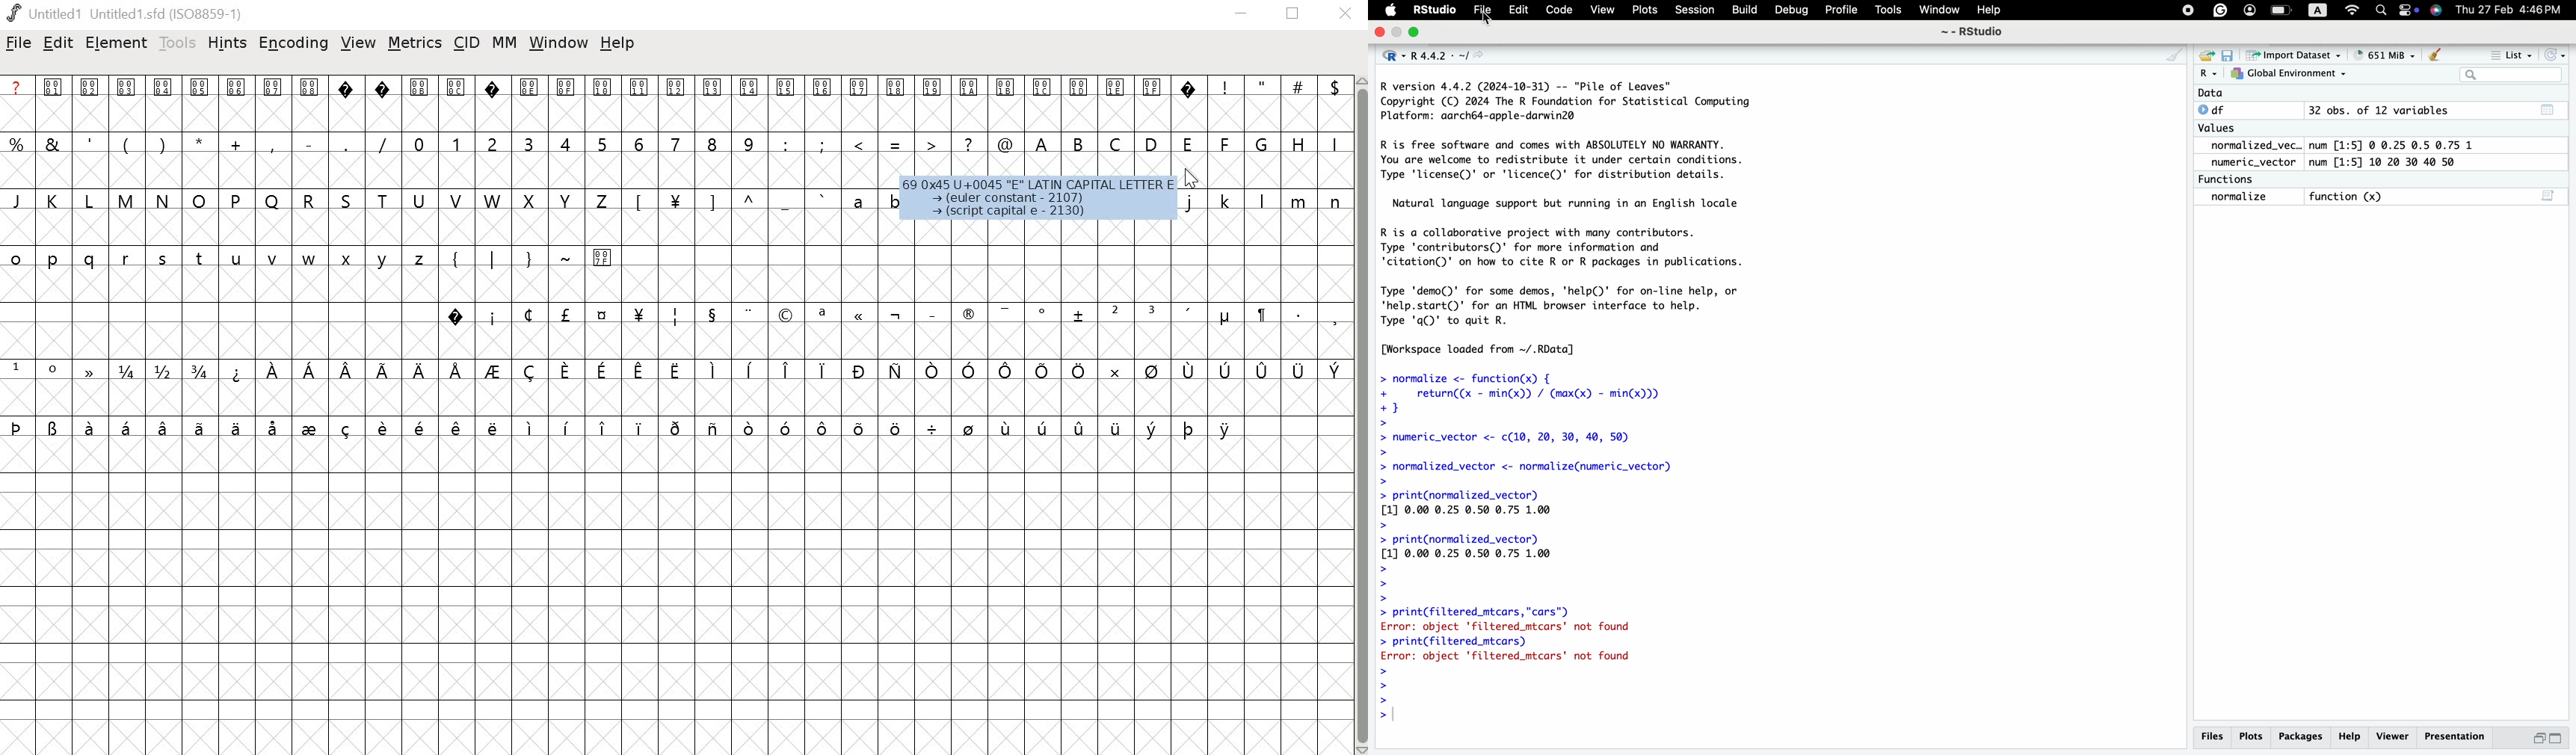 Image resolution: width=2576 pixels, height=756 pixels. Describe the element at coordinates (623, 597) in the screenshot. I see `empty cells` at that location.